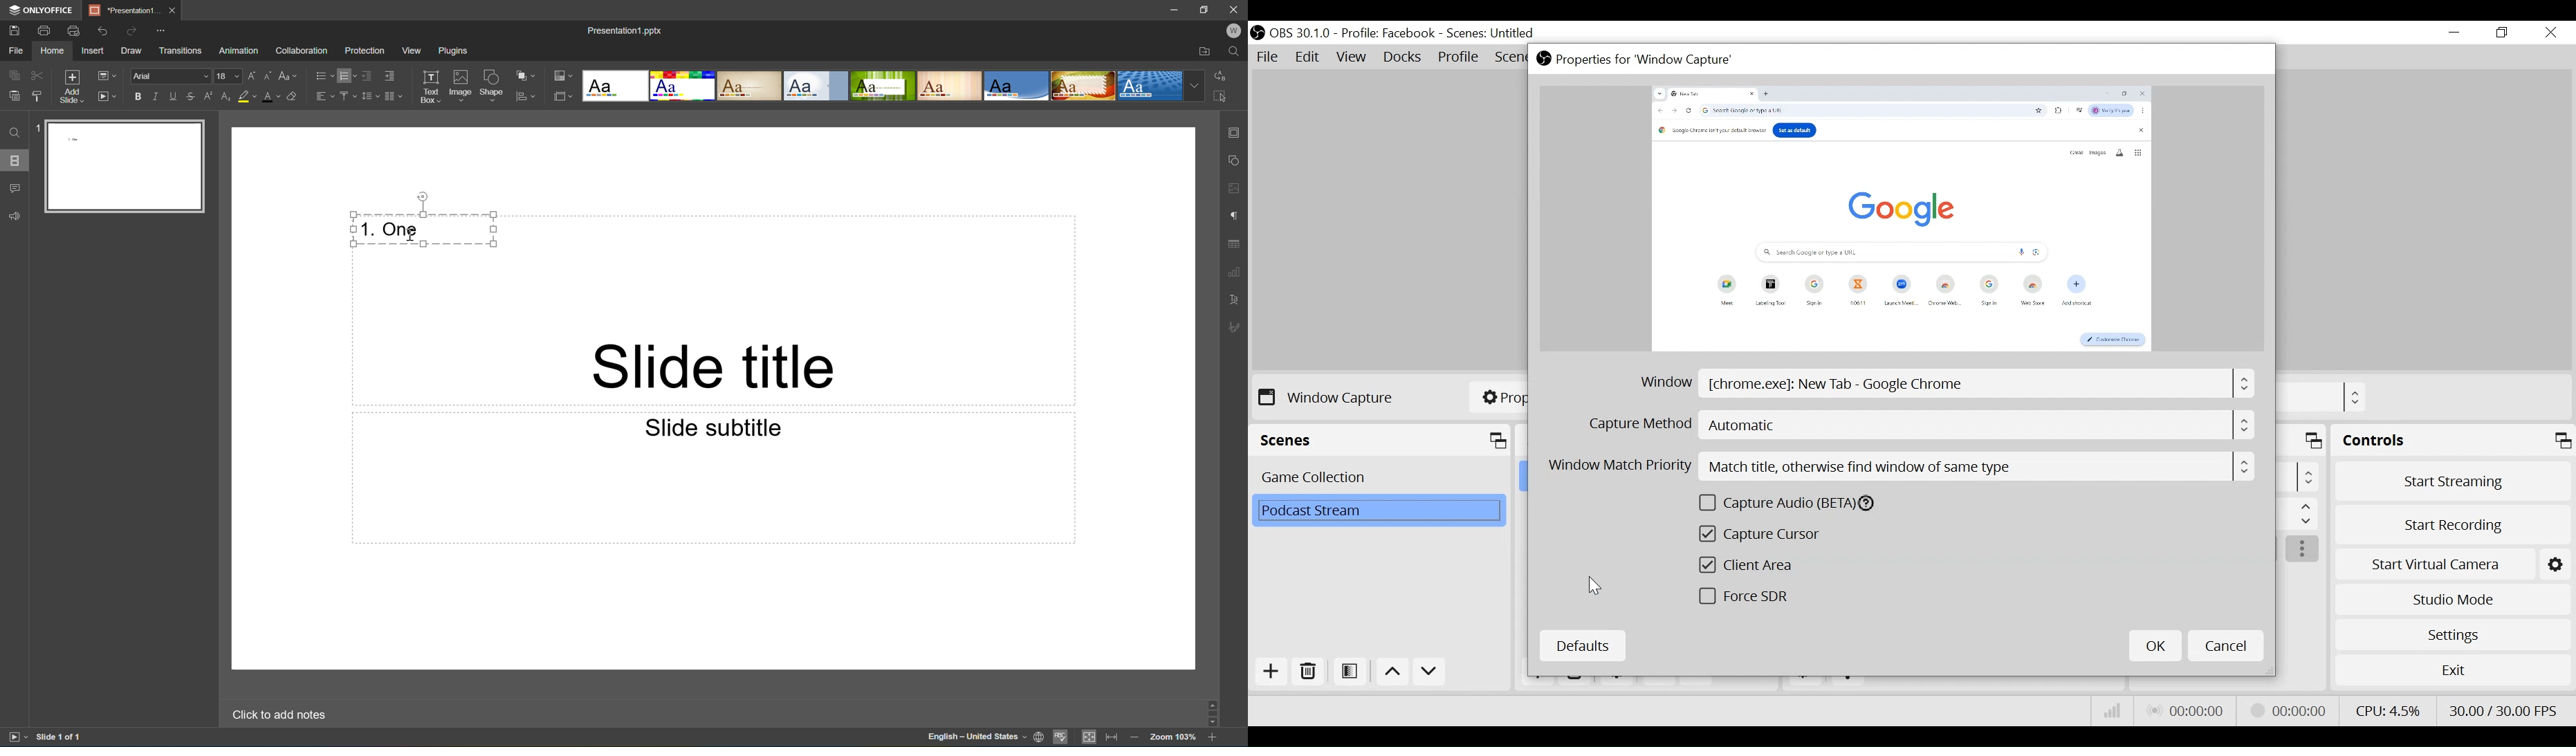 The height and width of the screenshot is (756, 2576). Describe the element at coordinates (1391, 672) in the screenshot. I see `Move up` at that location.